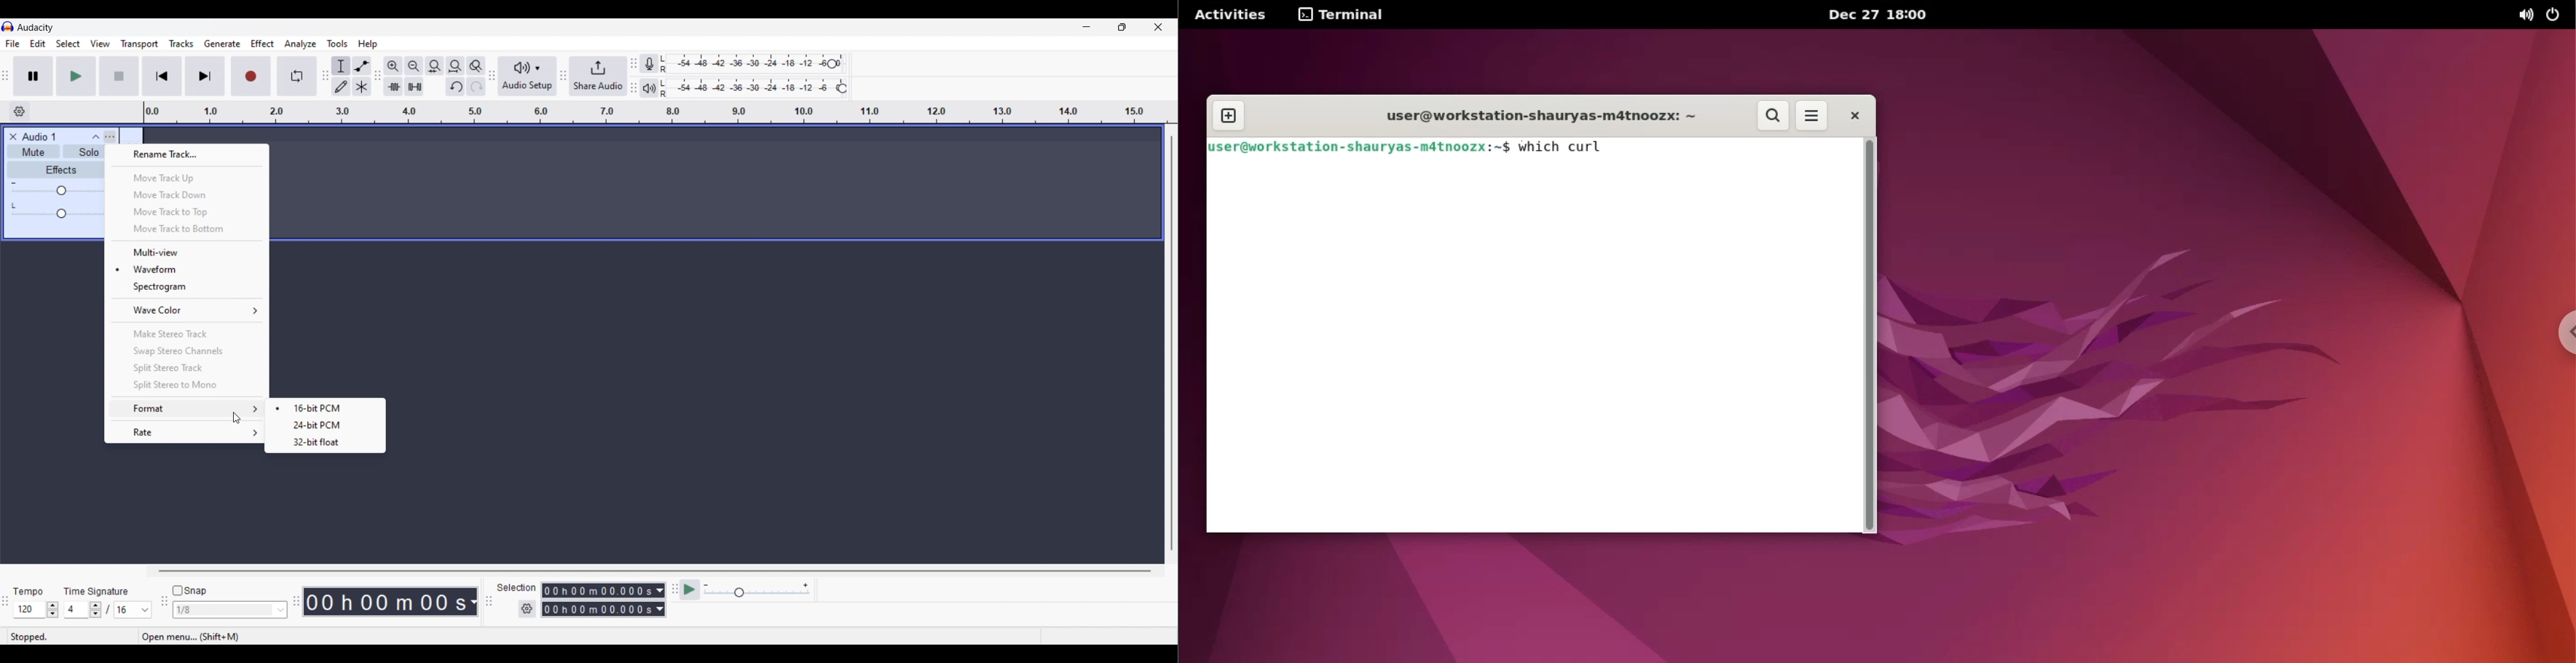  Describe the element at coordinates (61, 169) in the screenshot. I see `Effects` at that location.